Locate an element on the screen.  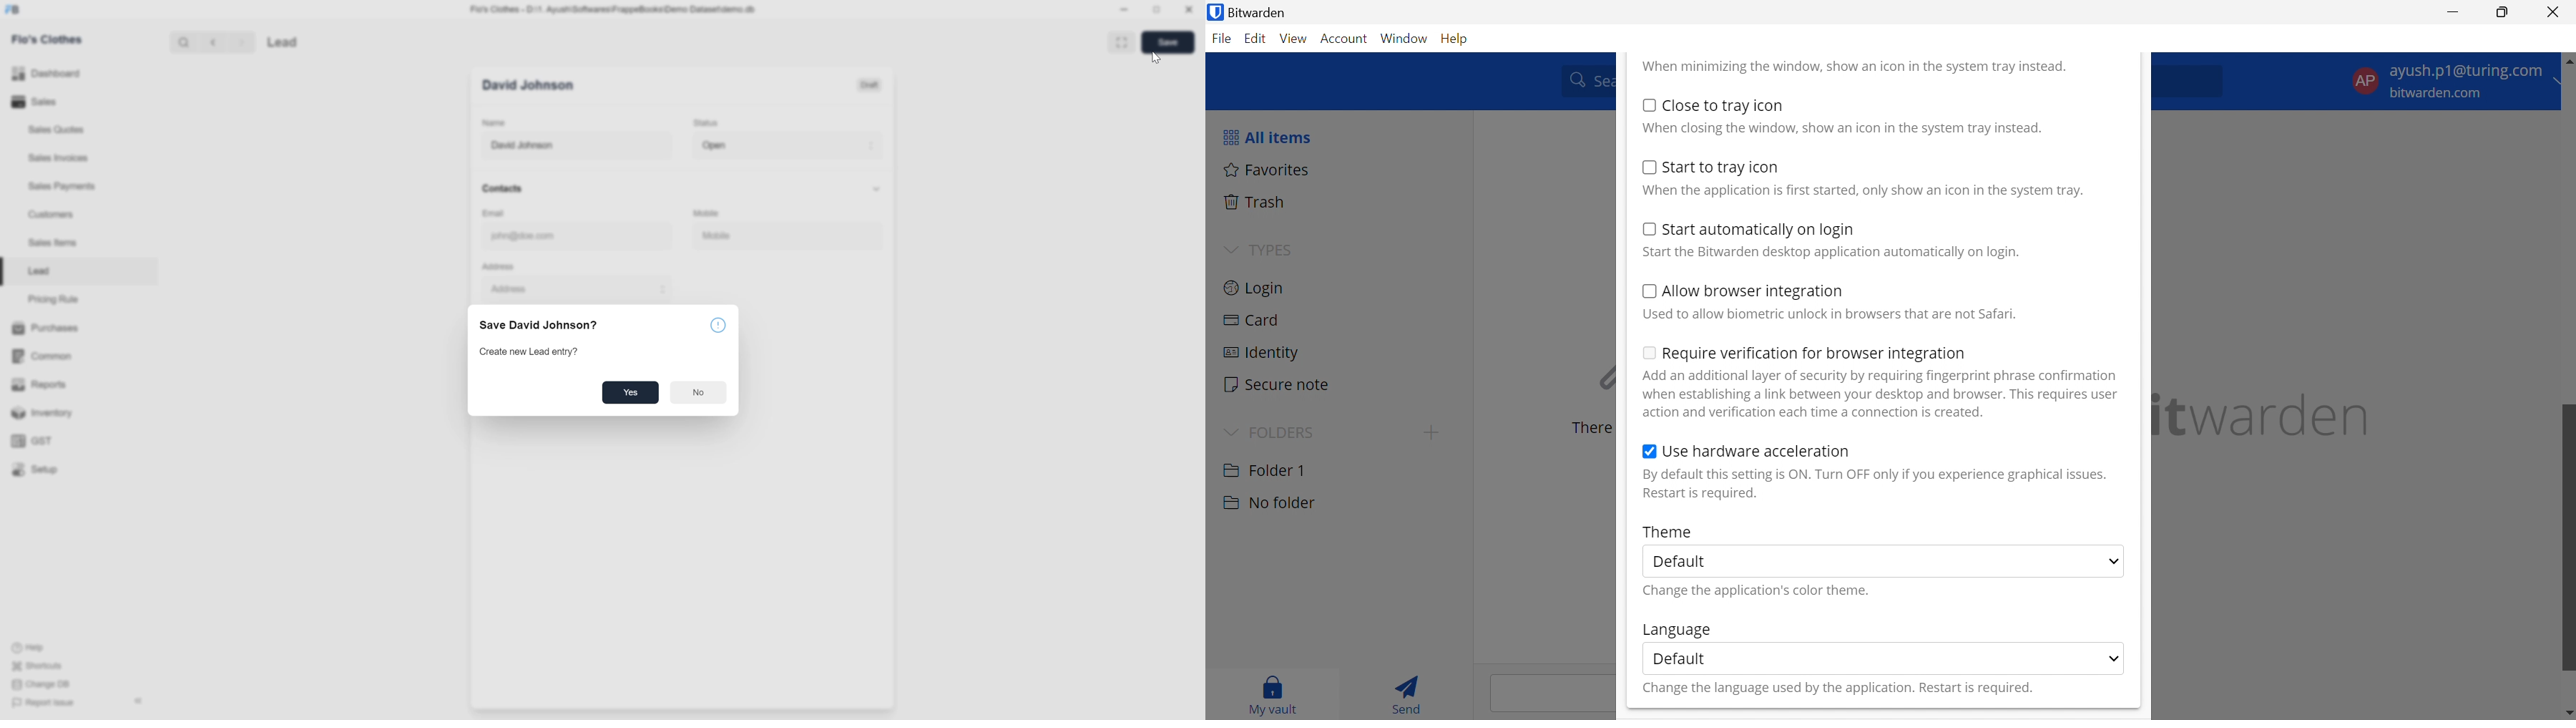
john@doe.com is located at coordinates (566, 236).